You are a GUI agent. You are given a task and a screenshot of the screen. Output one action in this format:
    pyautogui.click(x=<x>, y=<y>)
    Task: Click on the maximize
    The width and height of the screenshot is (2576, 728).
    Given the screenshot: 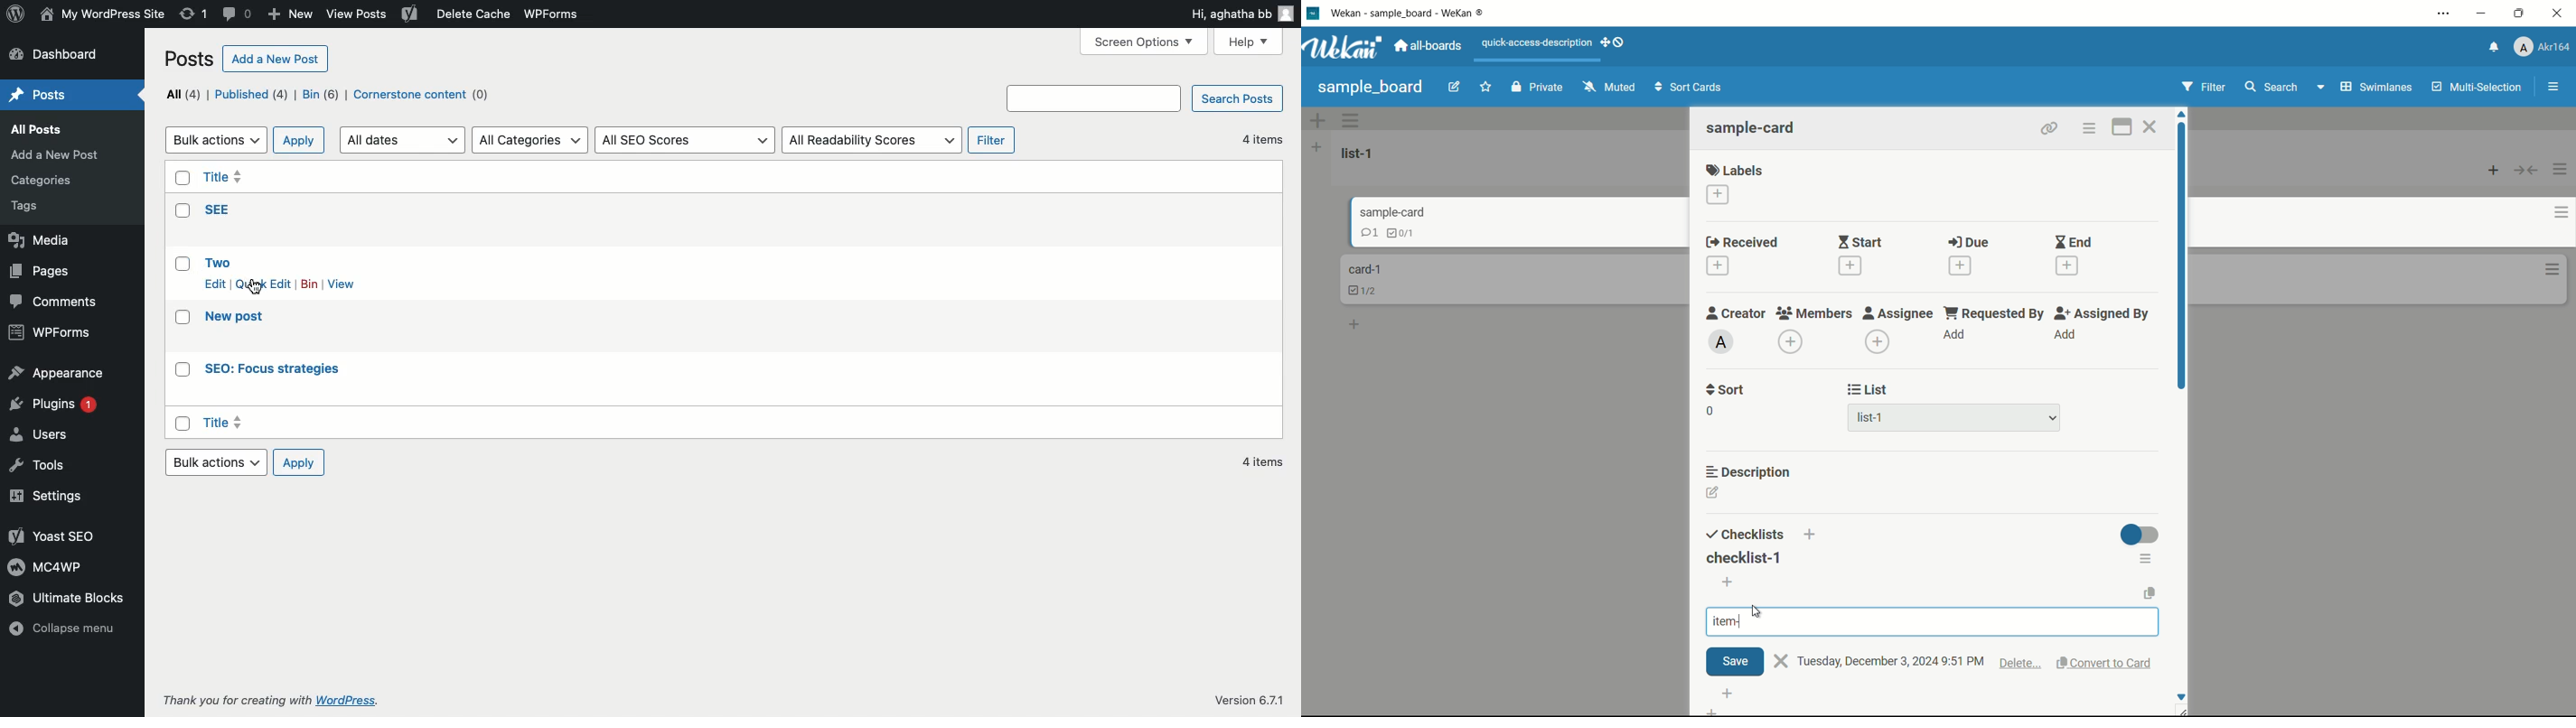 What is the action you would take?
    pyautogui.click(x=2519, y=13)
    